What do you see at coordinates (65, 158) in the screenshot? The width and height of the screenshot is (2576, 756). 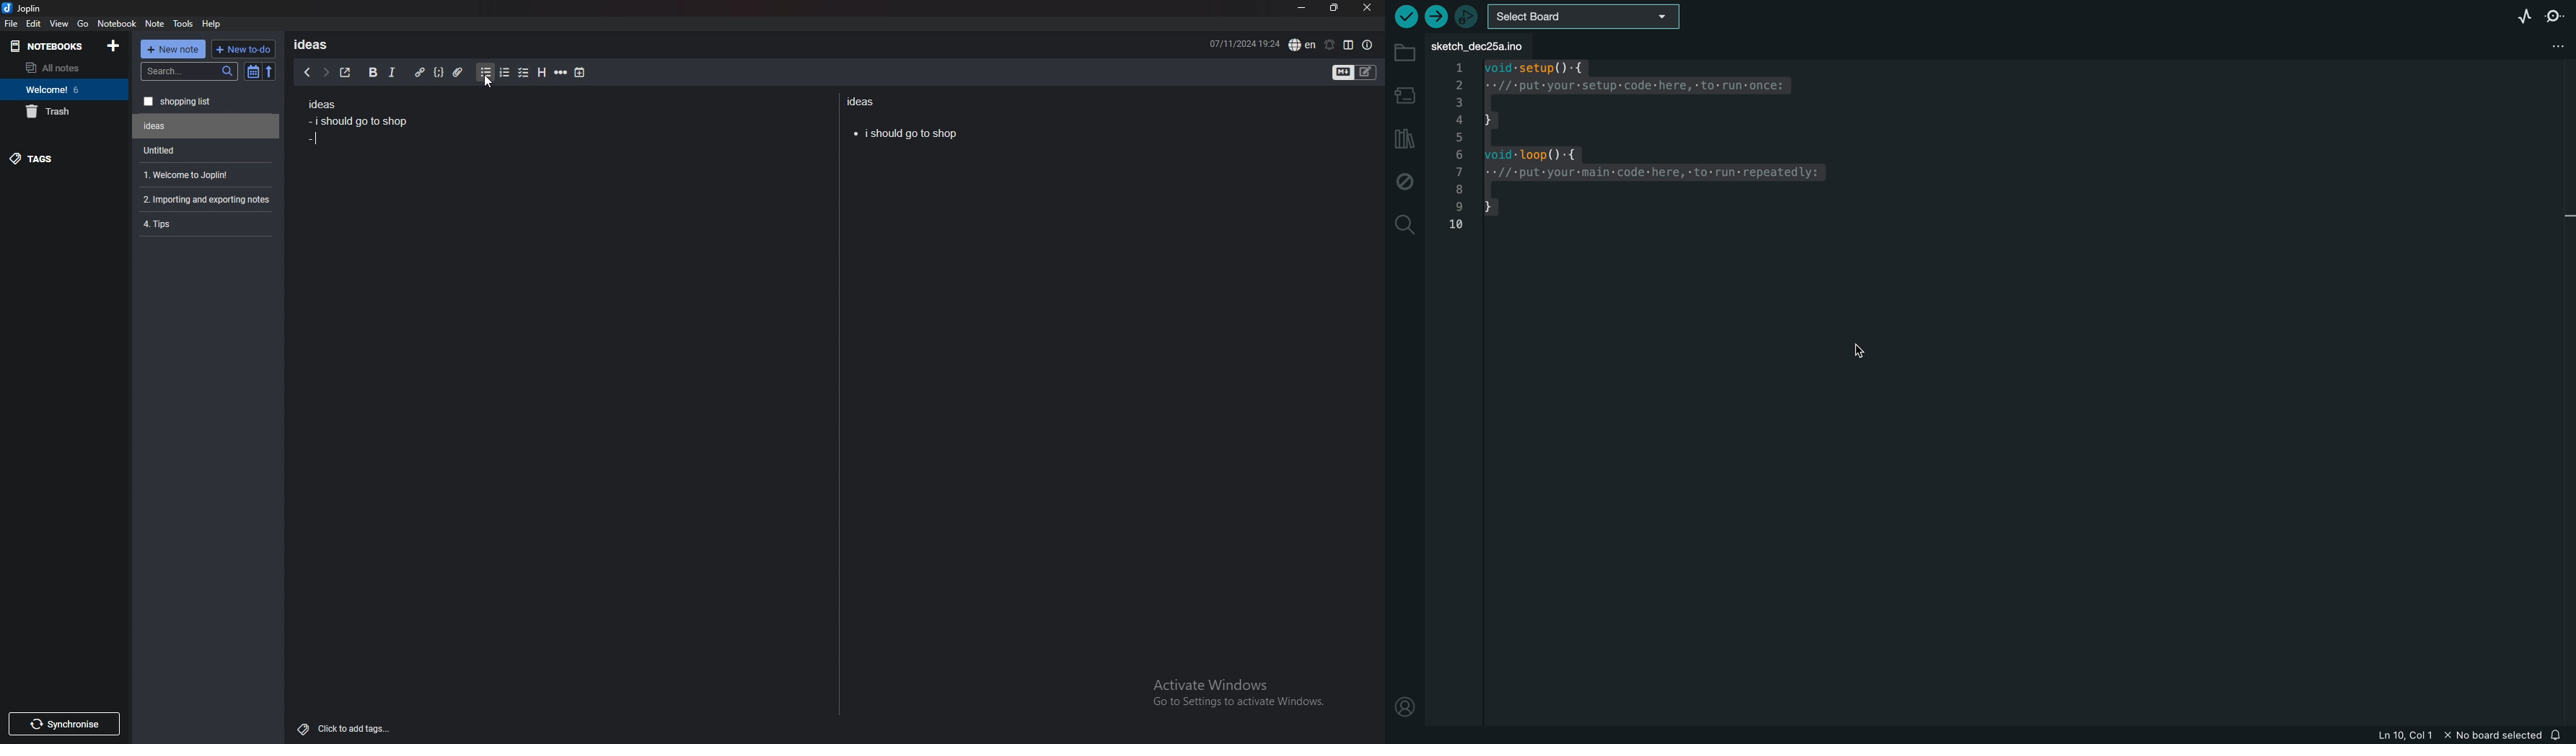 I see `tags` at bounding box center [65, 158].